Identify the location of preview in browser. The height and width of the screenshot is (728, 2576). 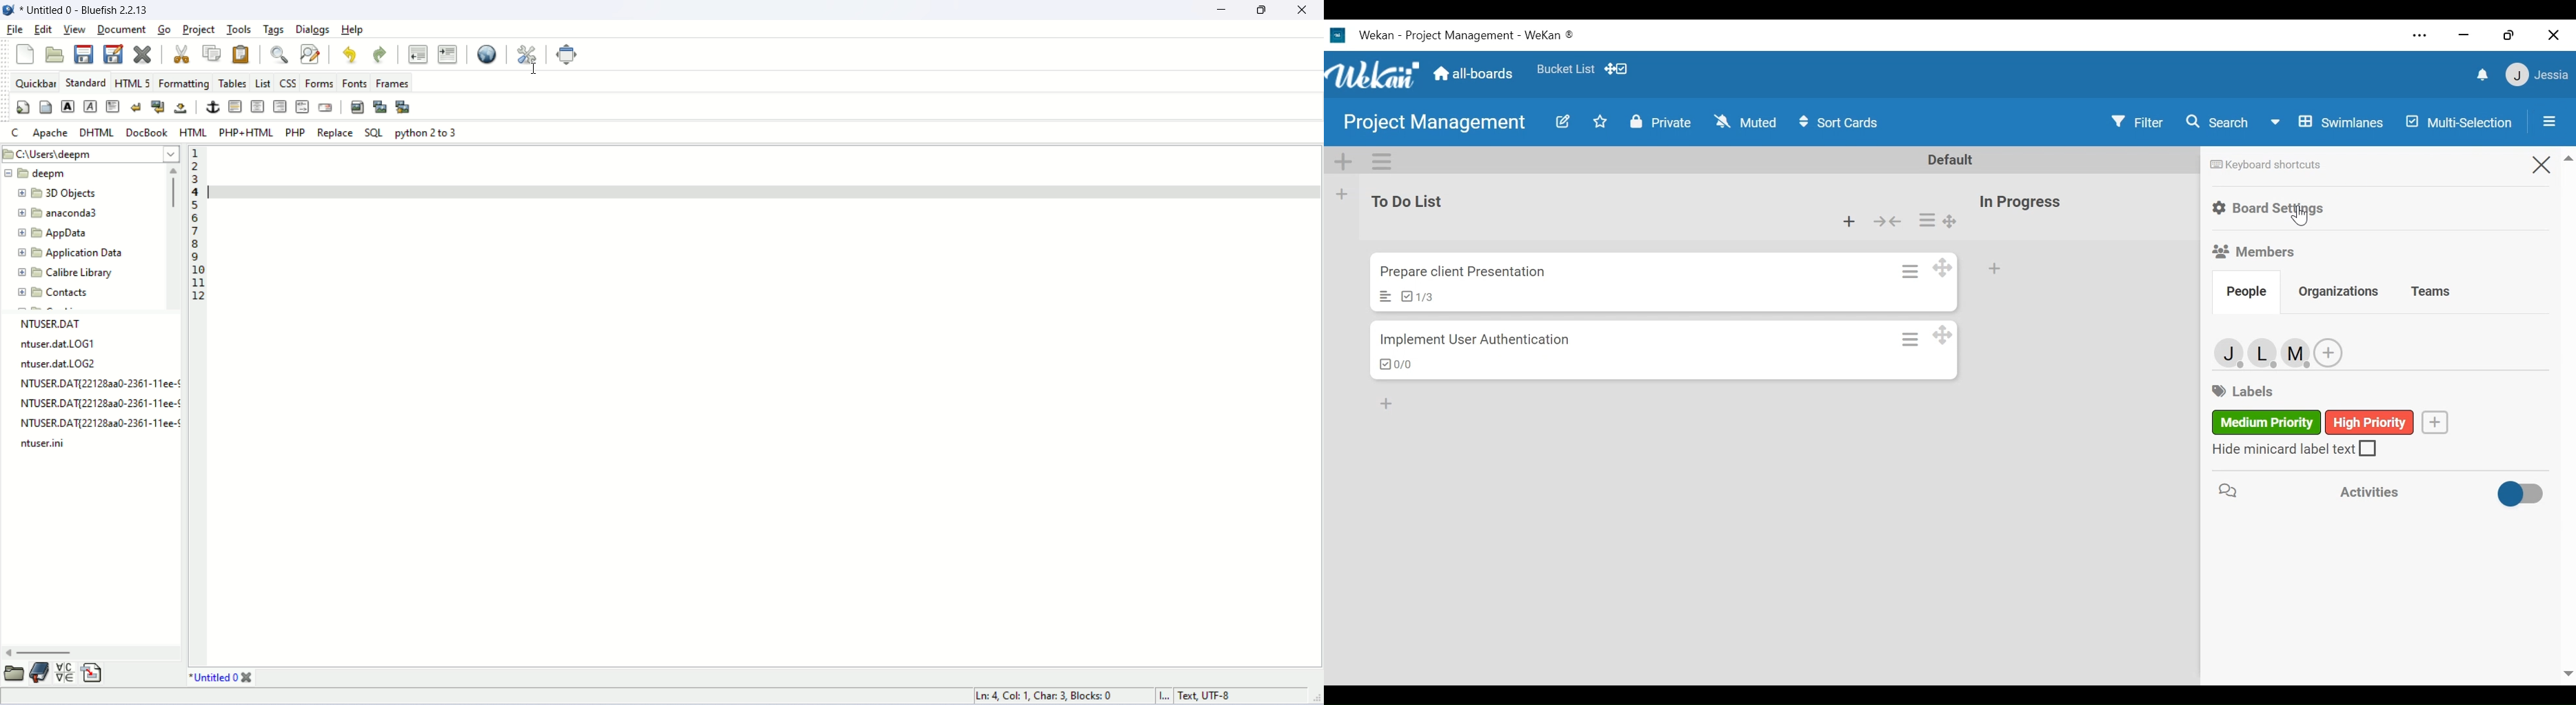
(486, 54).